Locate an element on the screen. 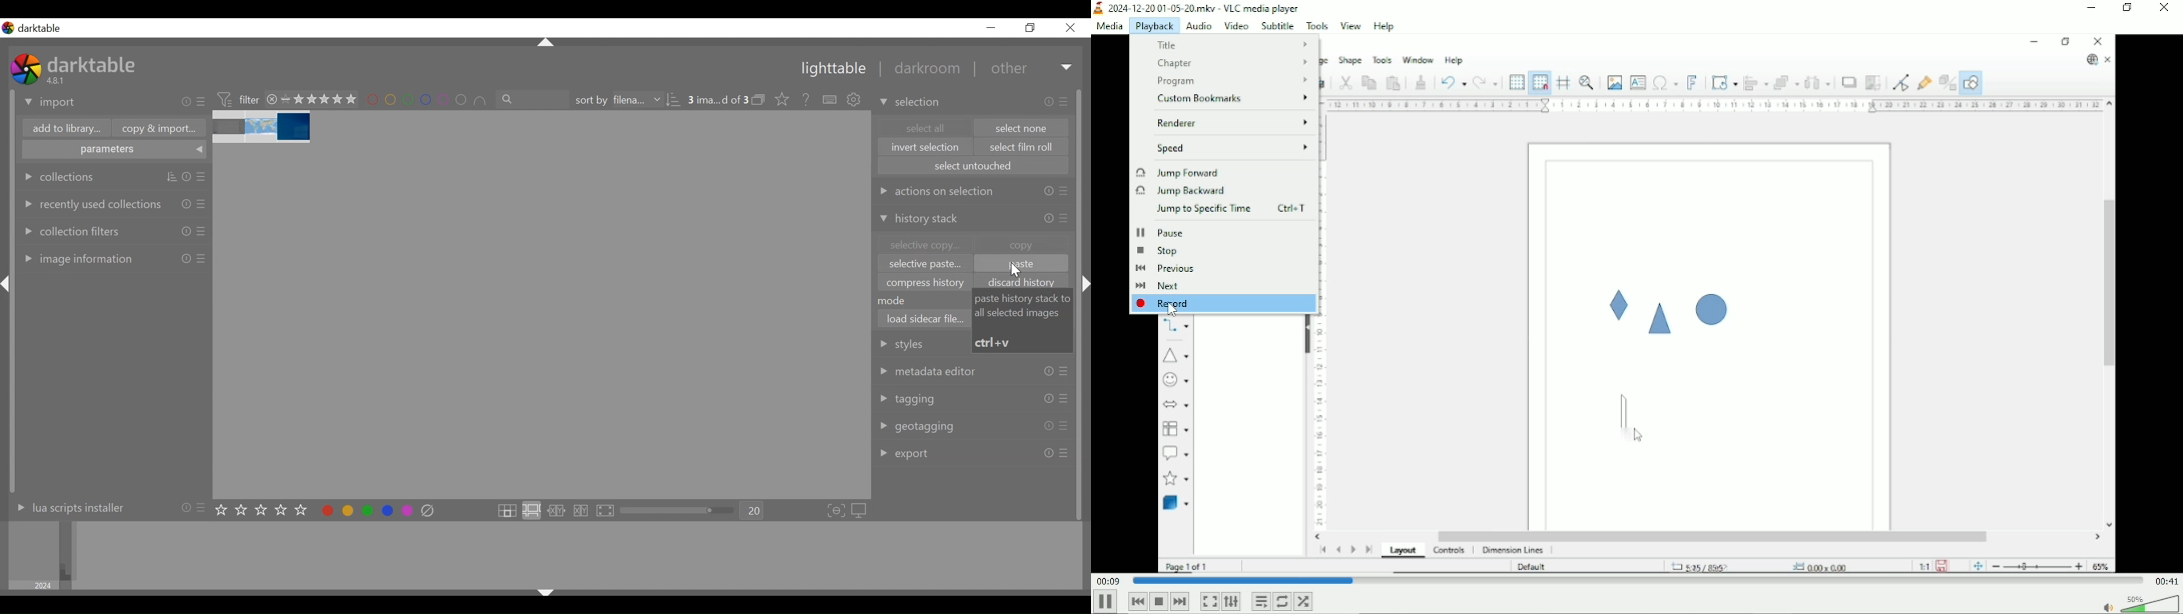  info is located at coordinates (185, 507).